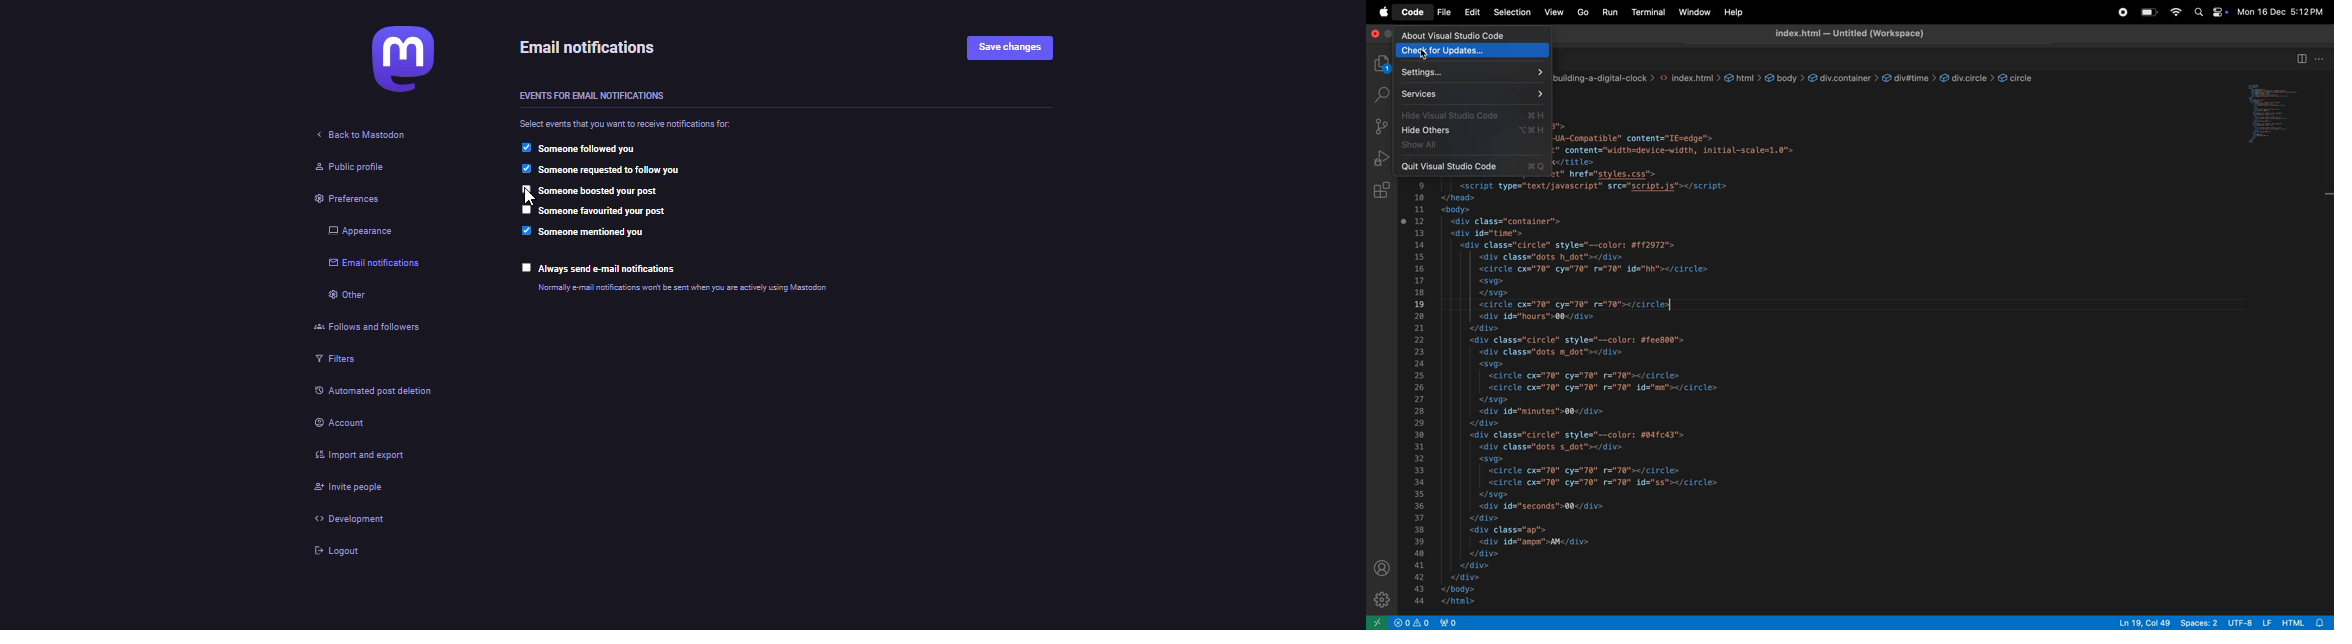 Image resolution: width=2352 pixels, height=644 pixels. Describe the element at coordinates (1380, 96) in the screenshot. I see `search` at that location.